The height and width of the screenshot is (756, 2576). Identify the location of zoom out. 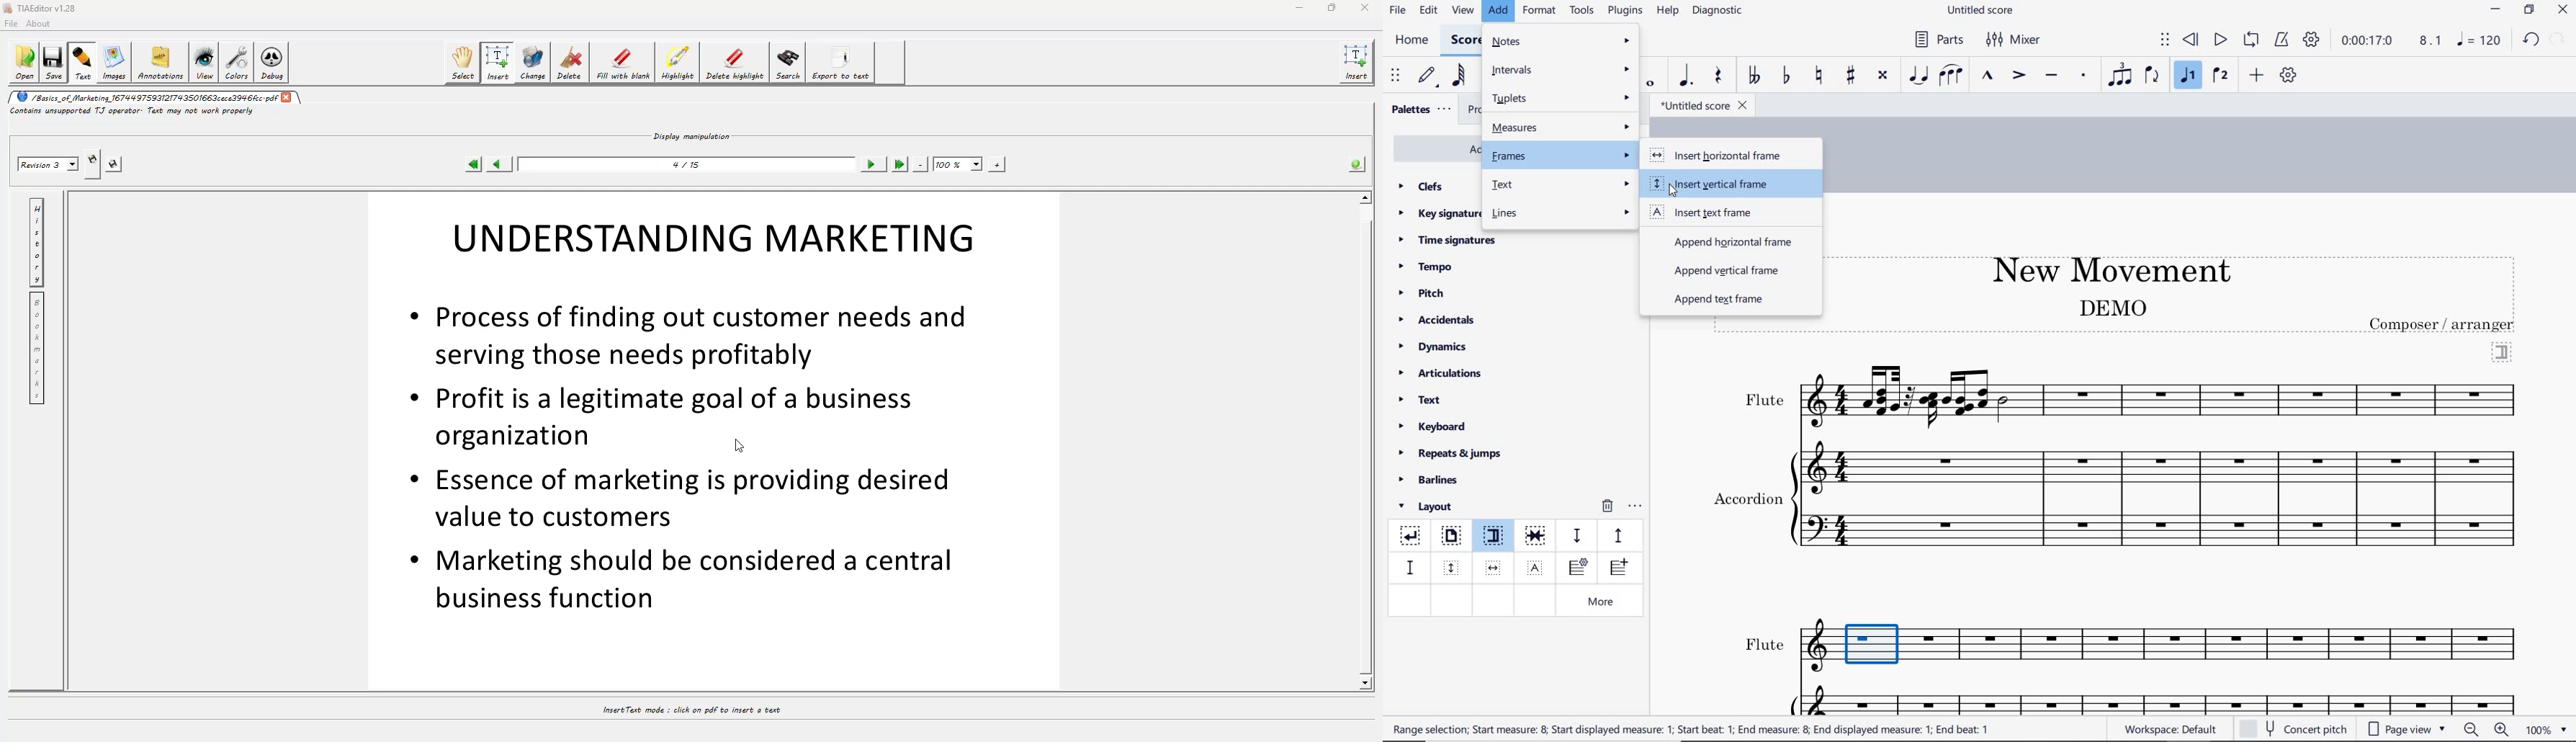
(2473, 729).